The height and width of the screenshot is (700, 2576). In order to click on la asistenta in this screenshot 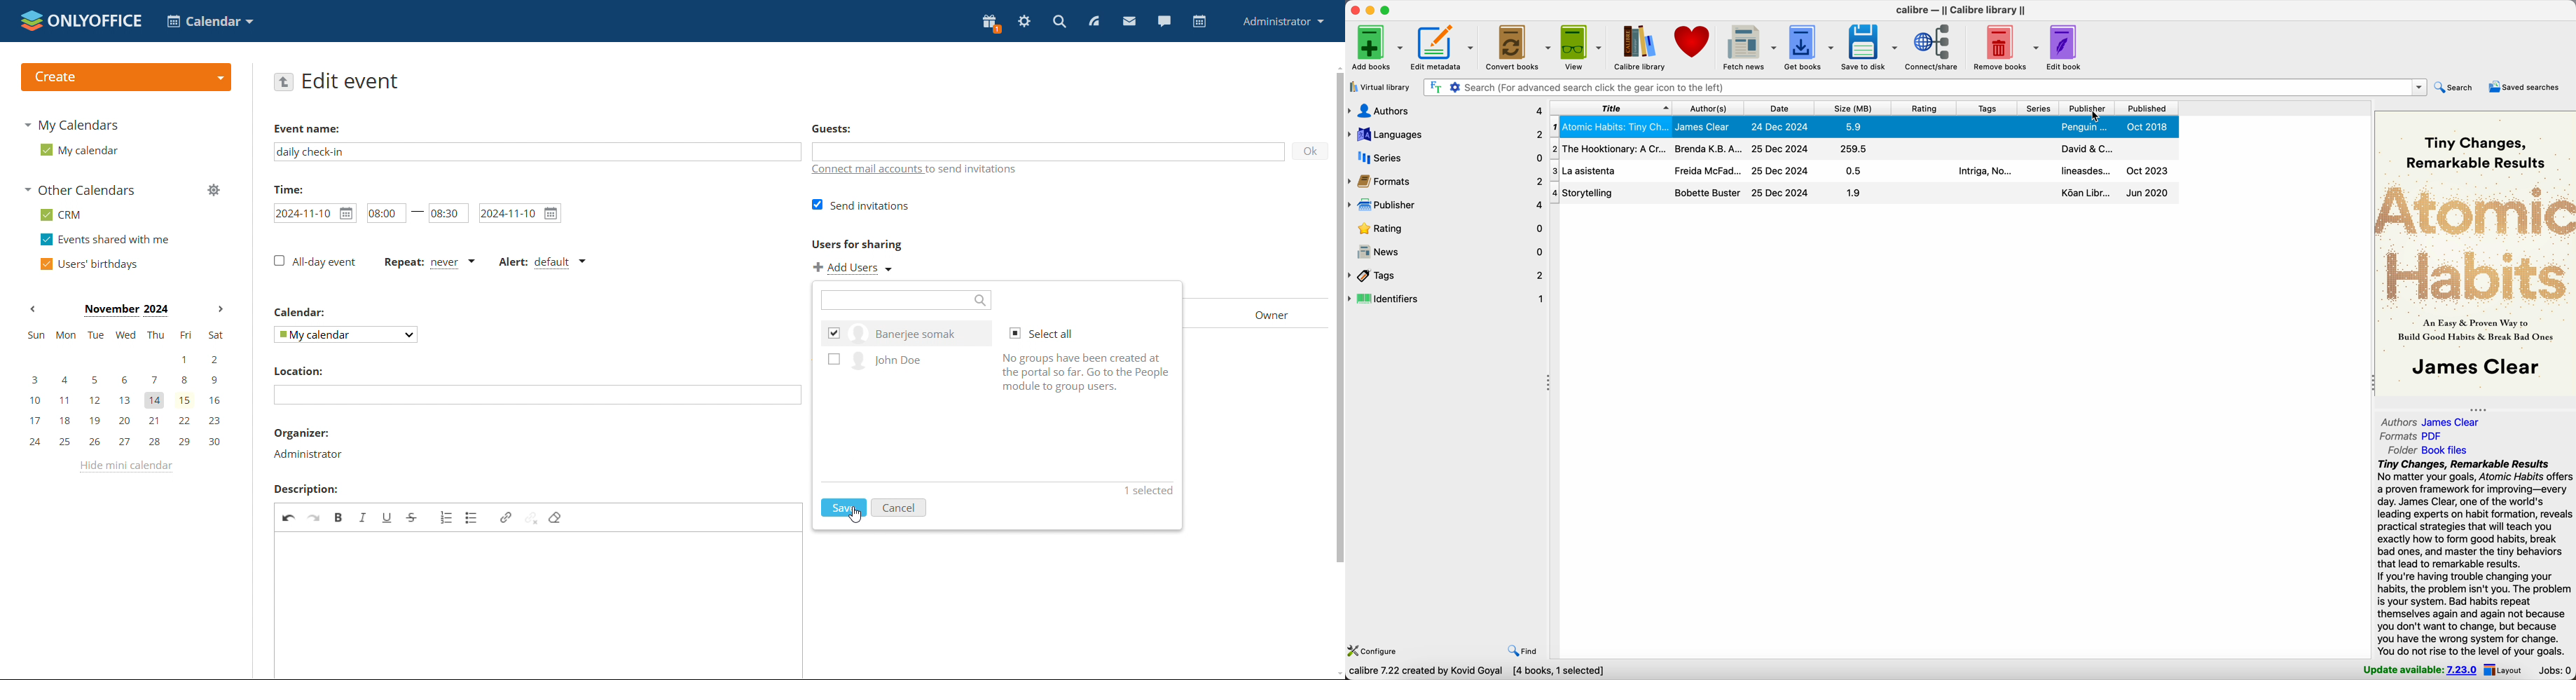, I will do `click(1592, 171)`.